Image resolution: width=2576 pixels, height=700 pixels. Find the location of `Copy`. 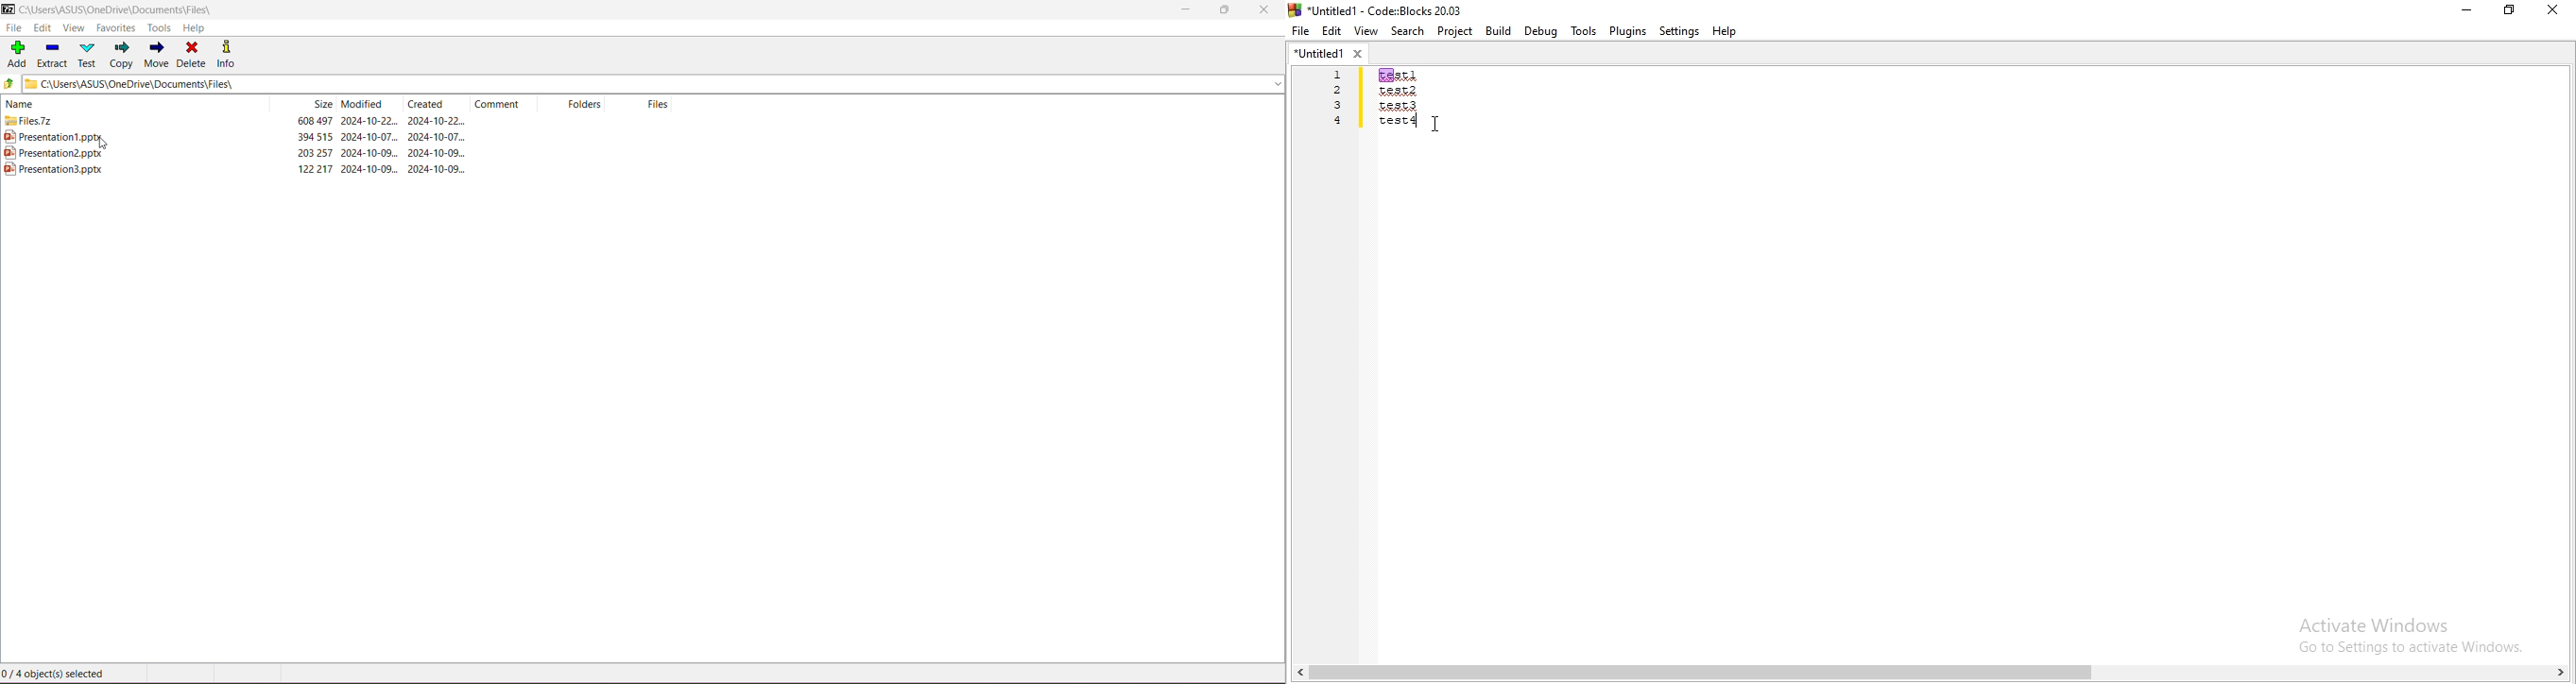

Copy is located at coordinates (123, 55).